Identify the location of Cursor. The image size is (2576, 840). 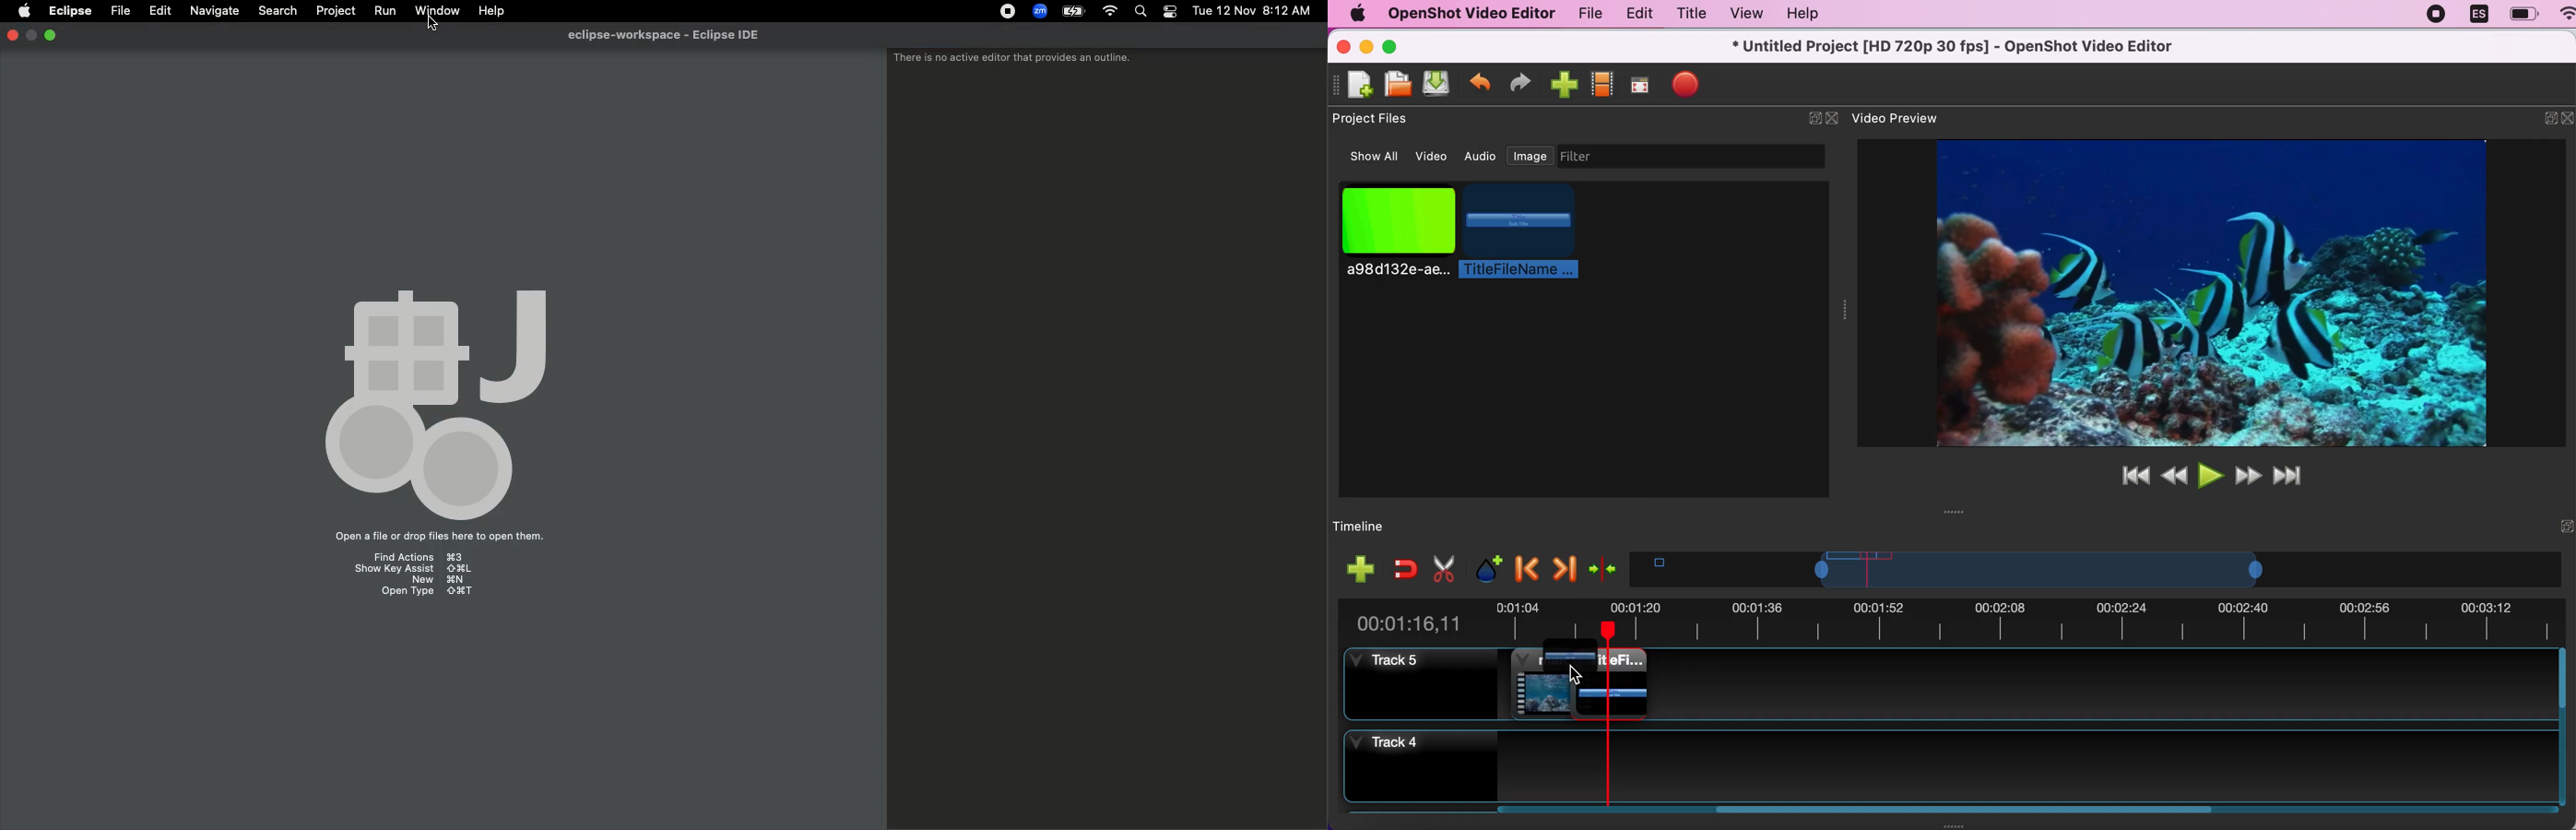
(1575, 677).